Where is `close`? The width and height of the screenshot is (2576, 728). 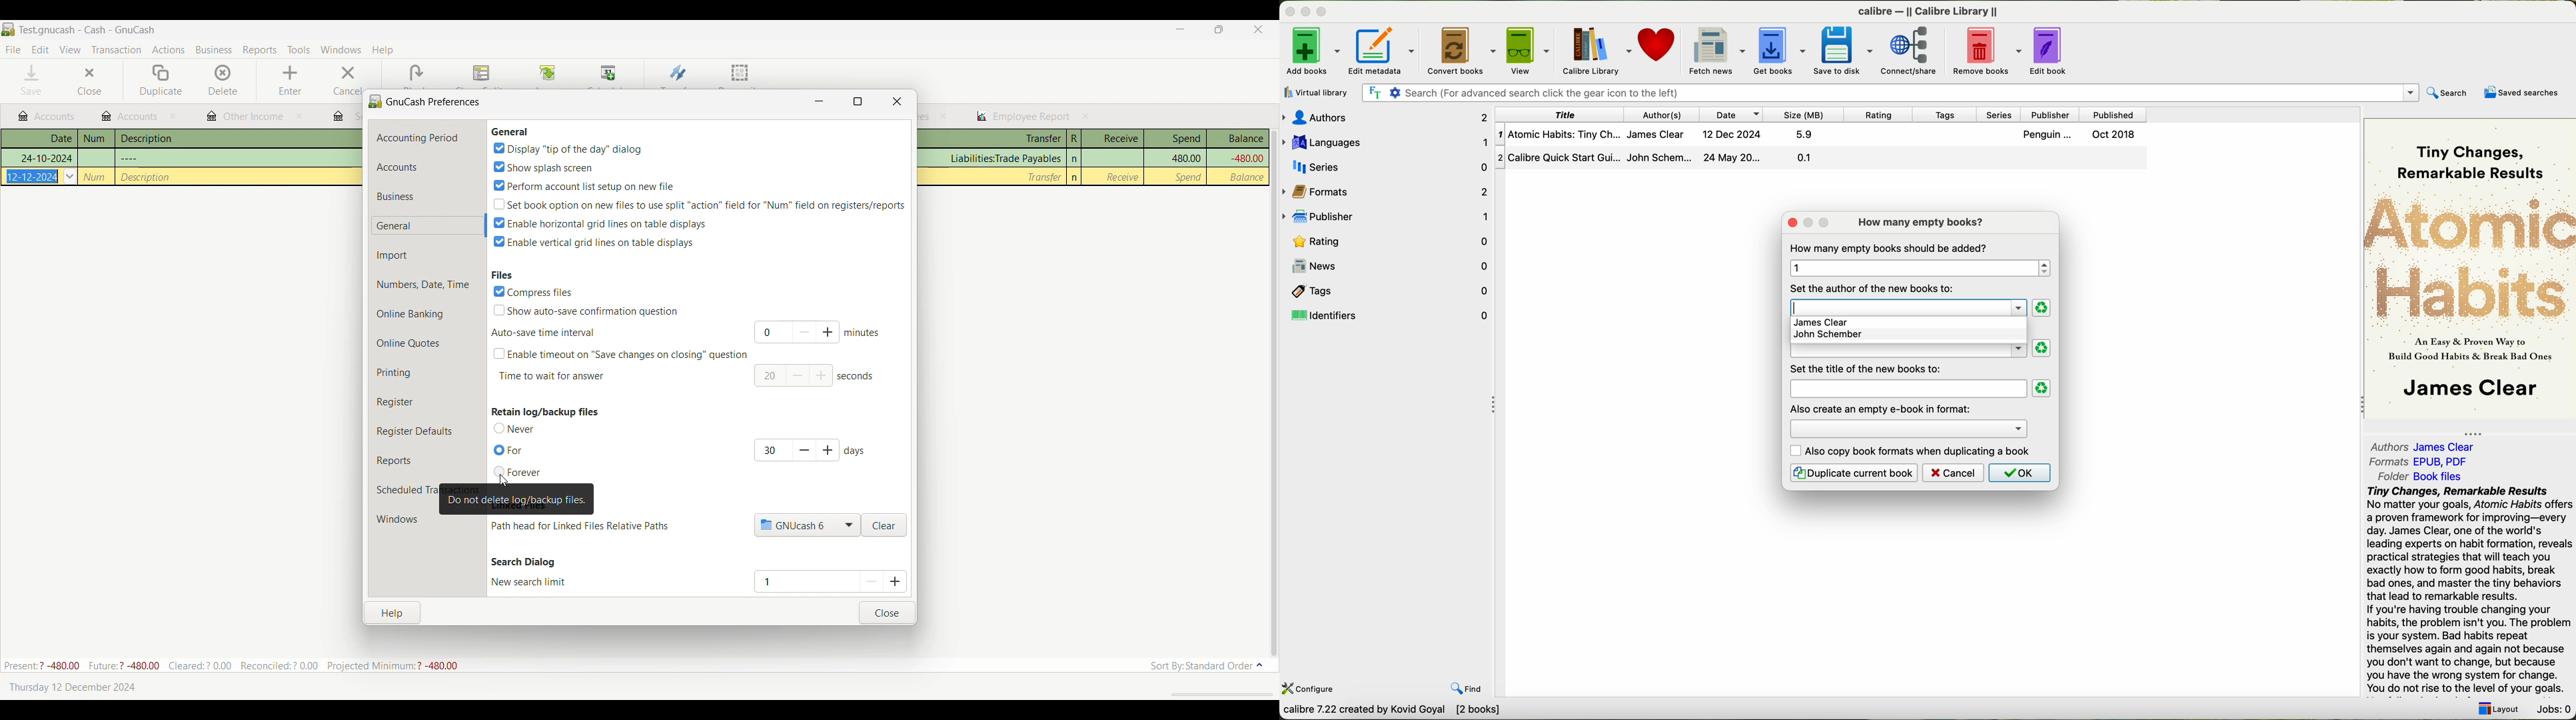
close is located at coordinates (944, 116).